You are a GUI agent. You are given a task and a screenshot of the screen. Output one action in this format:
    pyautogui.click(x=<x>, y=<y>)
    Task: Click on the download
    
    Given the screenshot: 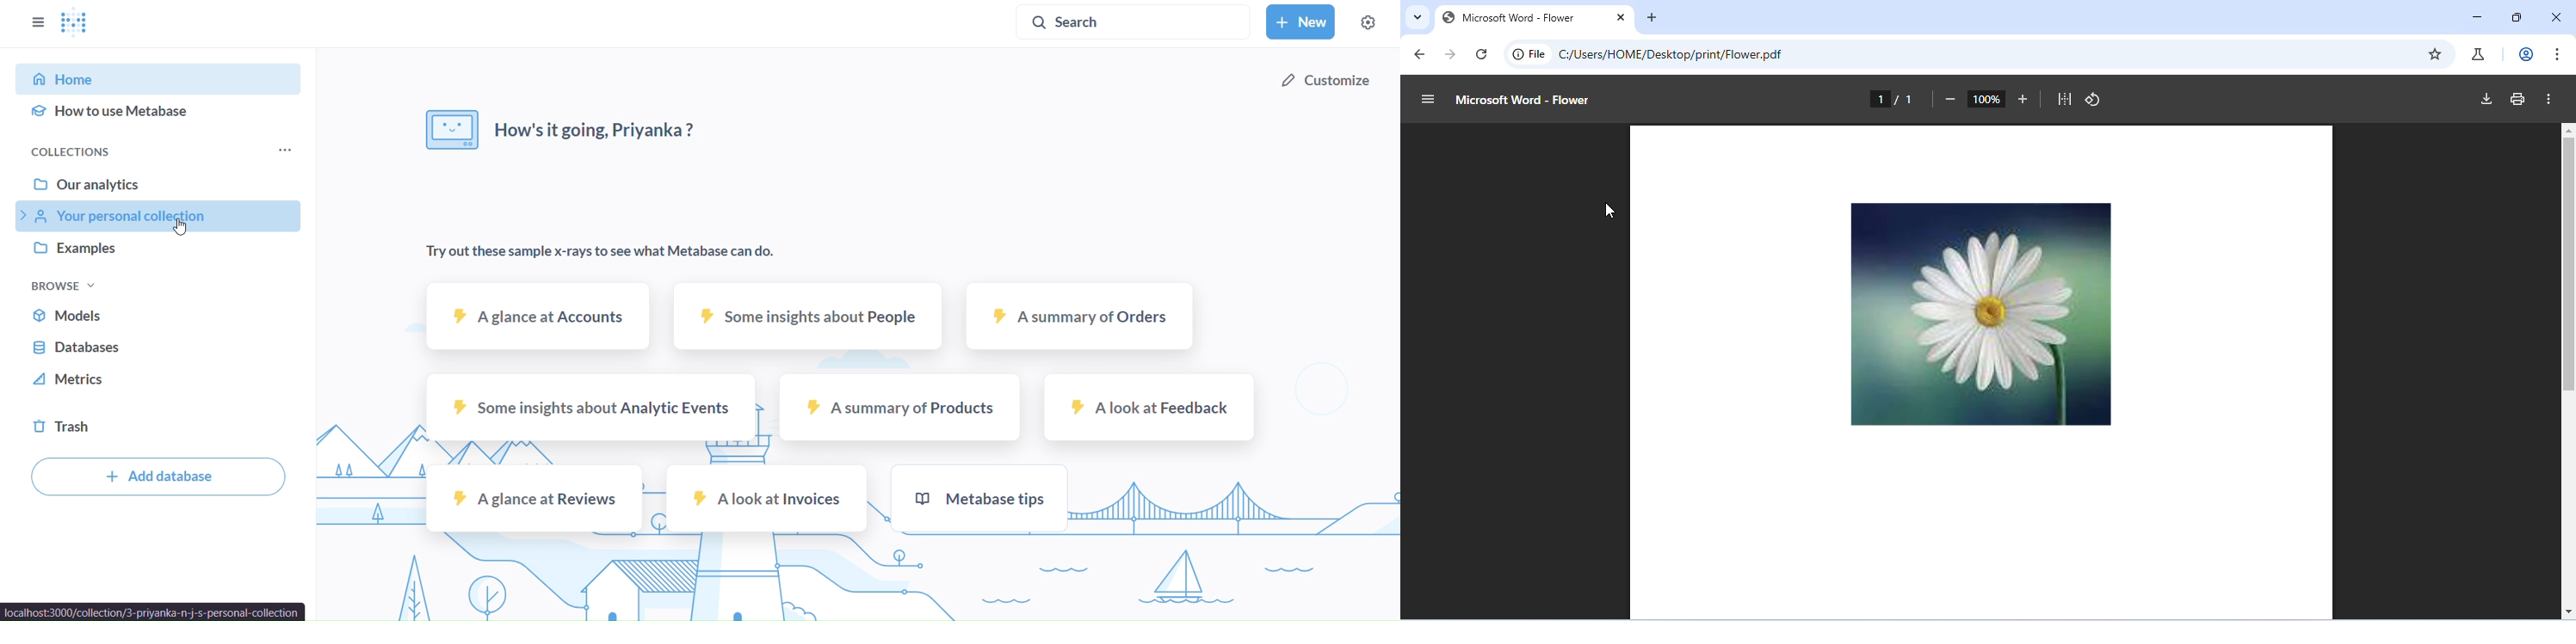 What is the action you would take?
    pyautogui.click(x=2486, y=98)
    